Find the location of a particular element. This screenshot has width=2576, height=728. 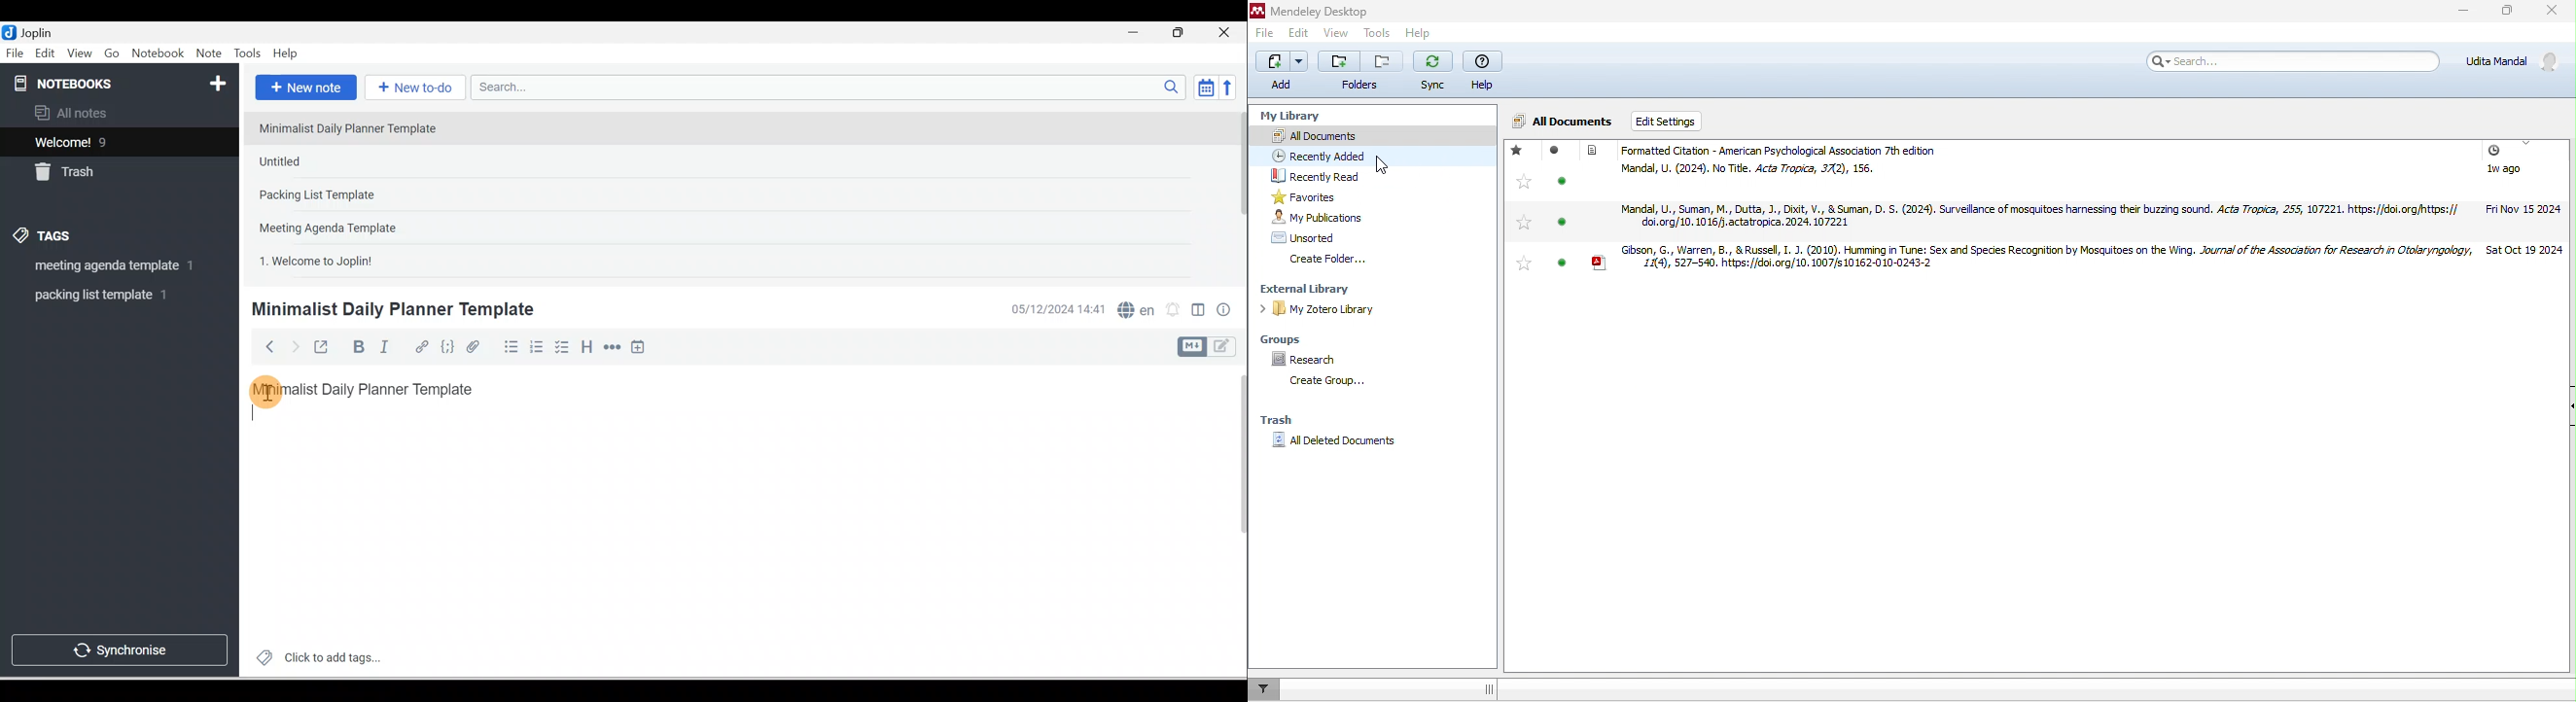

Edit is located at coordinates (46, 54).